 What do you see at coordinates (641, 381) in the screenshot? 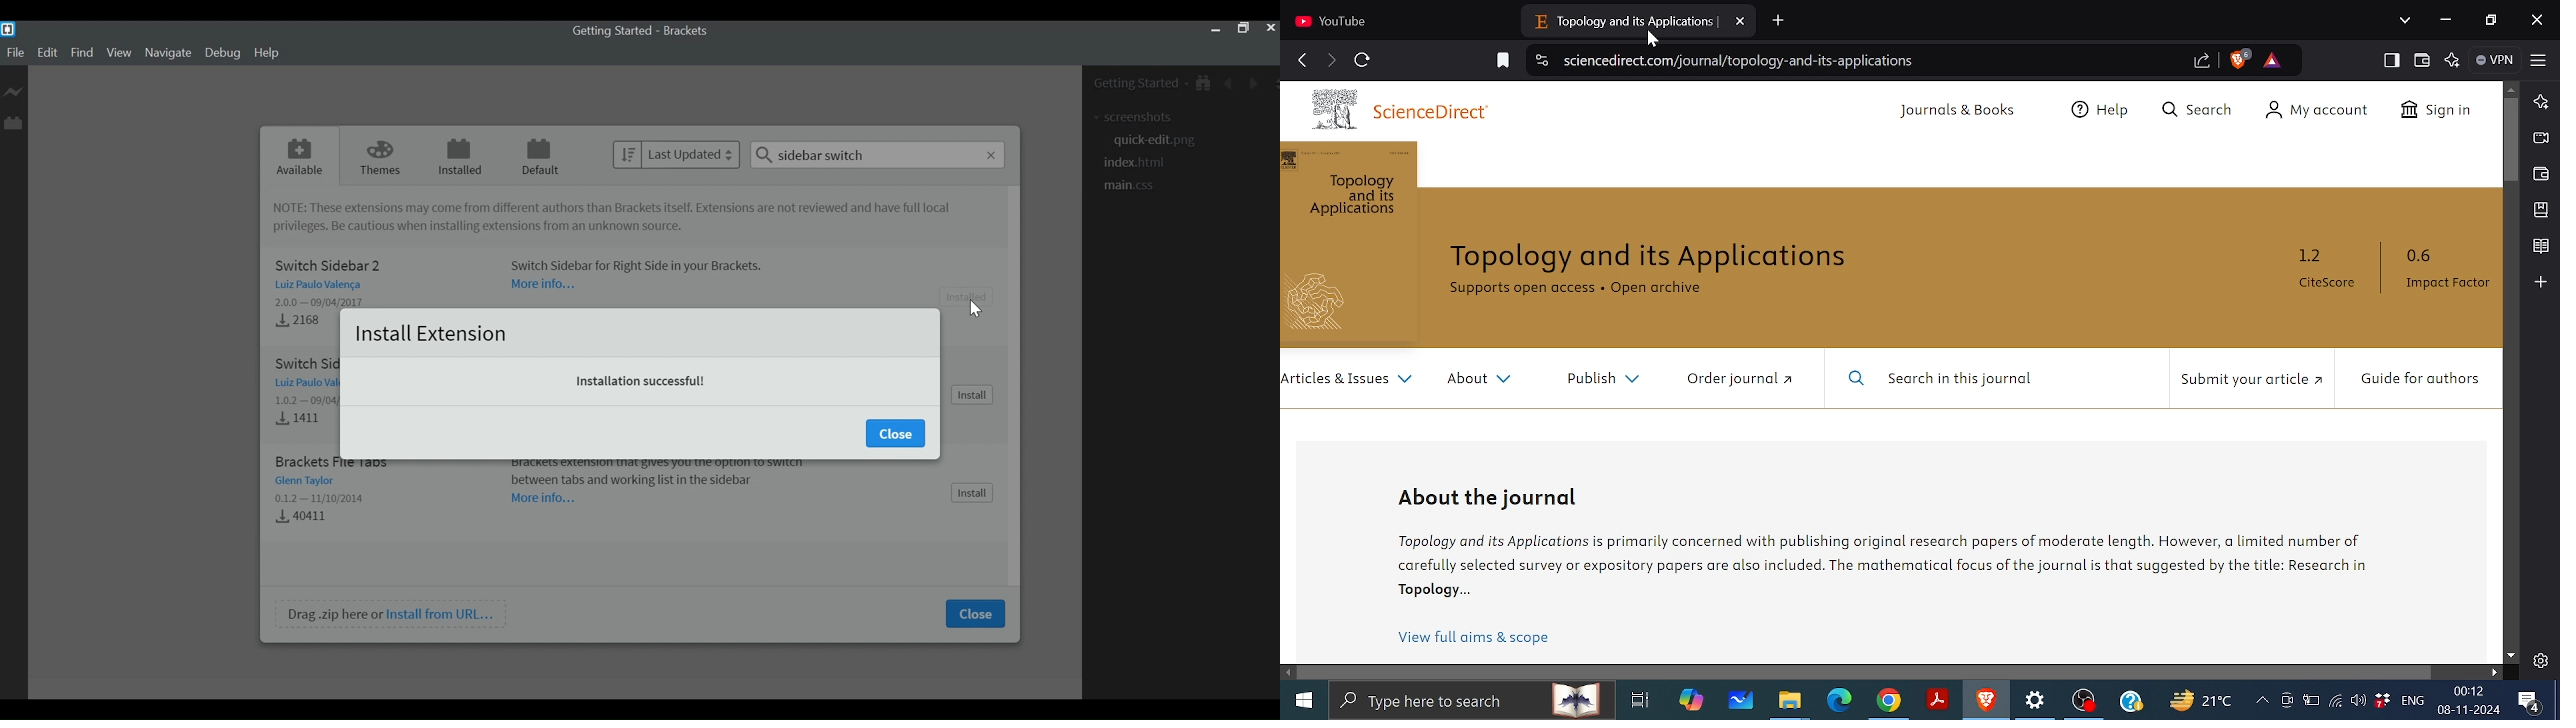
I see `Installation successfull` at bounding box center [641, 381].